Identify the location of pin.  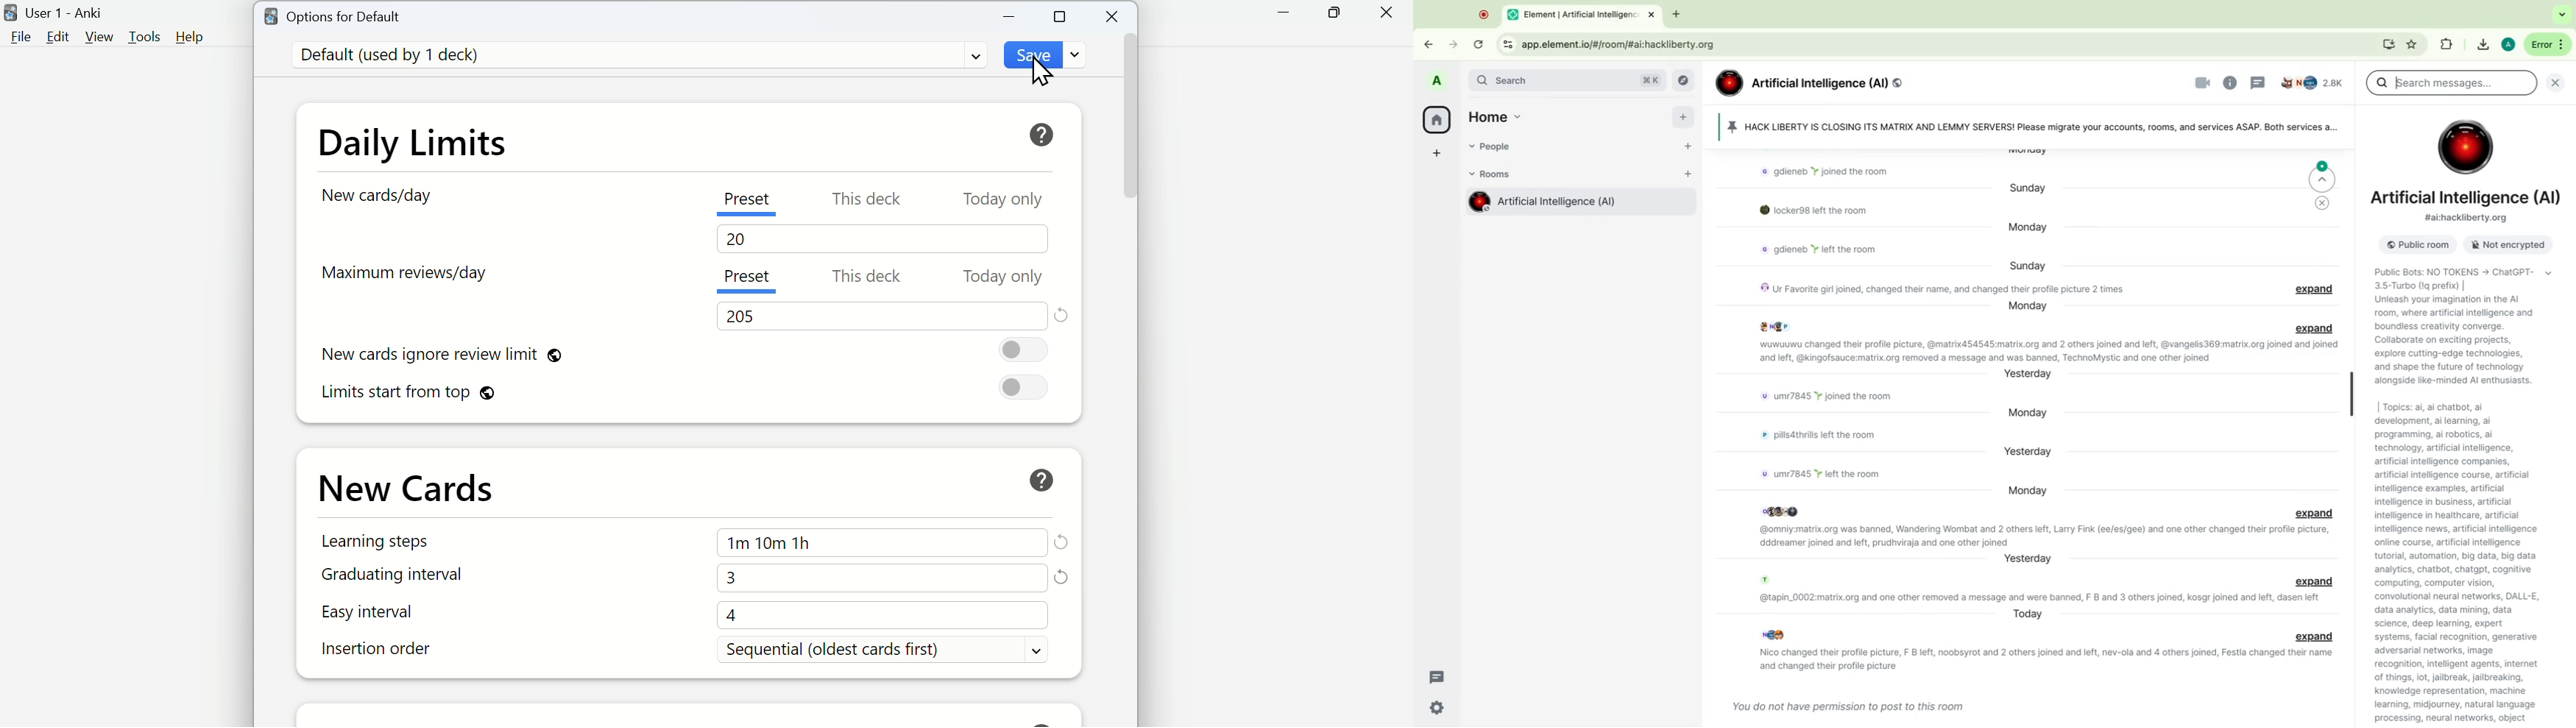
(2032, 128).